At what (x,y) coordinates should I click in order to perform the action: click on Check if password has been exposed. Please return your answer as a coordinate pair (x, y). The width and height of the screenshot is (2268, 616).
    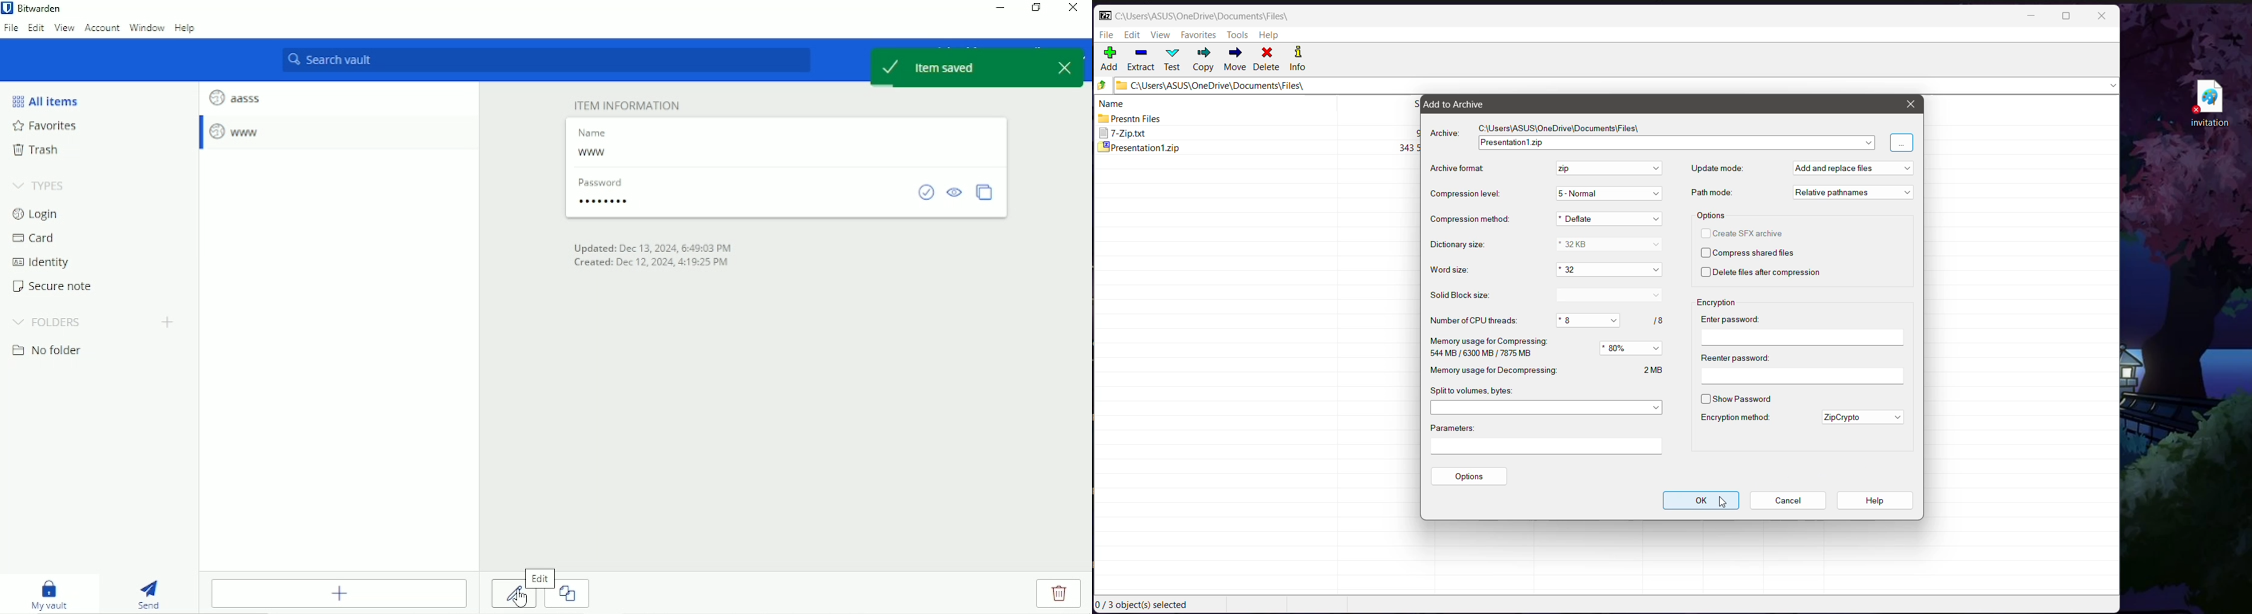
    Looking at the image, I should click on (925, 192).